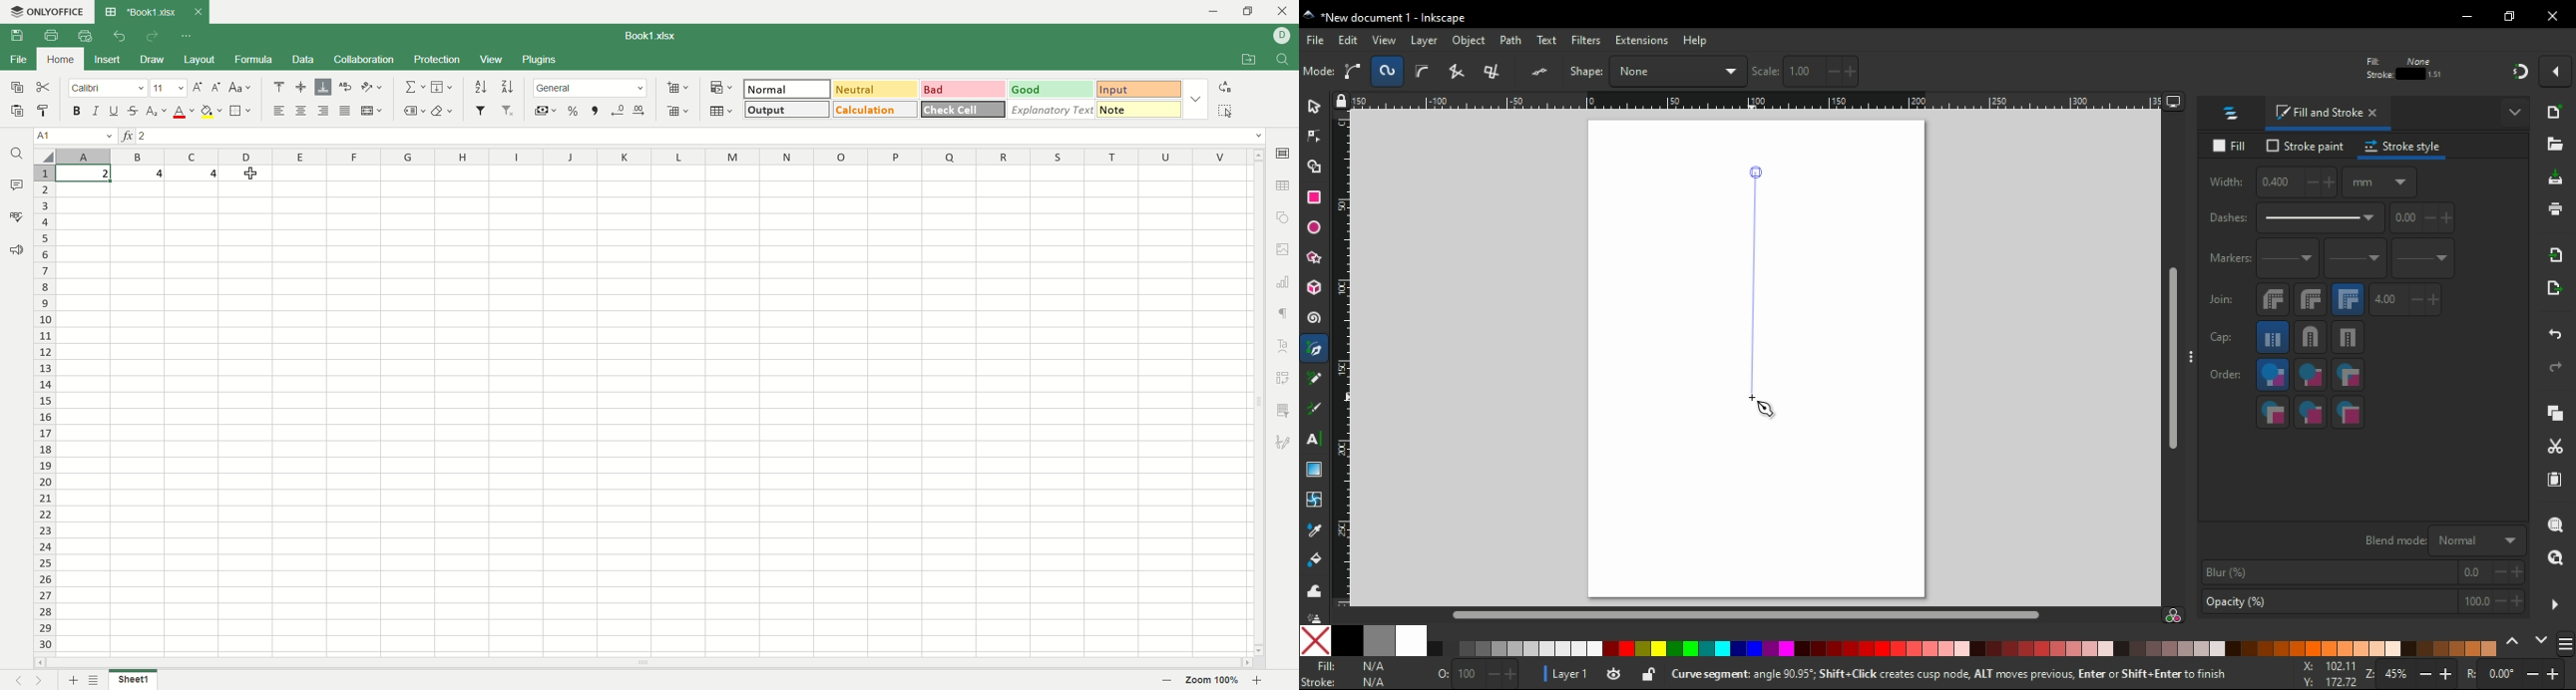 Image resolution: width=2576 pixels, height=700 pixels. I want to click on opacity, so click(2361, 603).